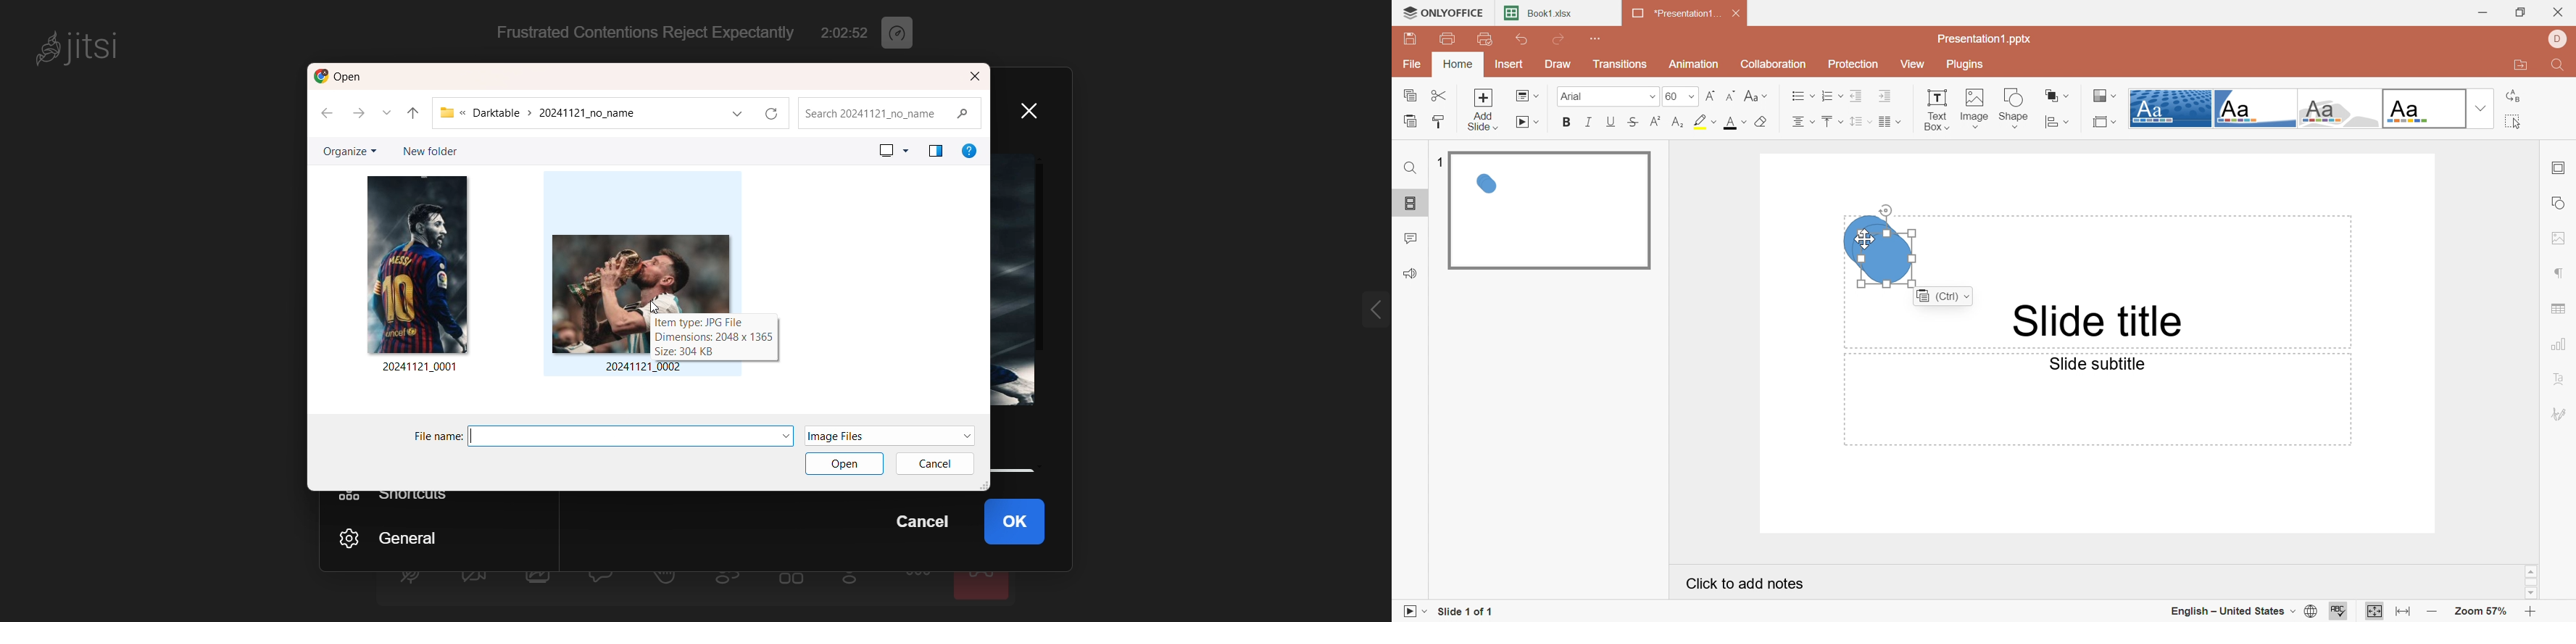  Describe the element at coordinates (2558, 307) in the screenshot. I see `Table settings` at that location.